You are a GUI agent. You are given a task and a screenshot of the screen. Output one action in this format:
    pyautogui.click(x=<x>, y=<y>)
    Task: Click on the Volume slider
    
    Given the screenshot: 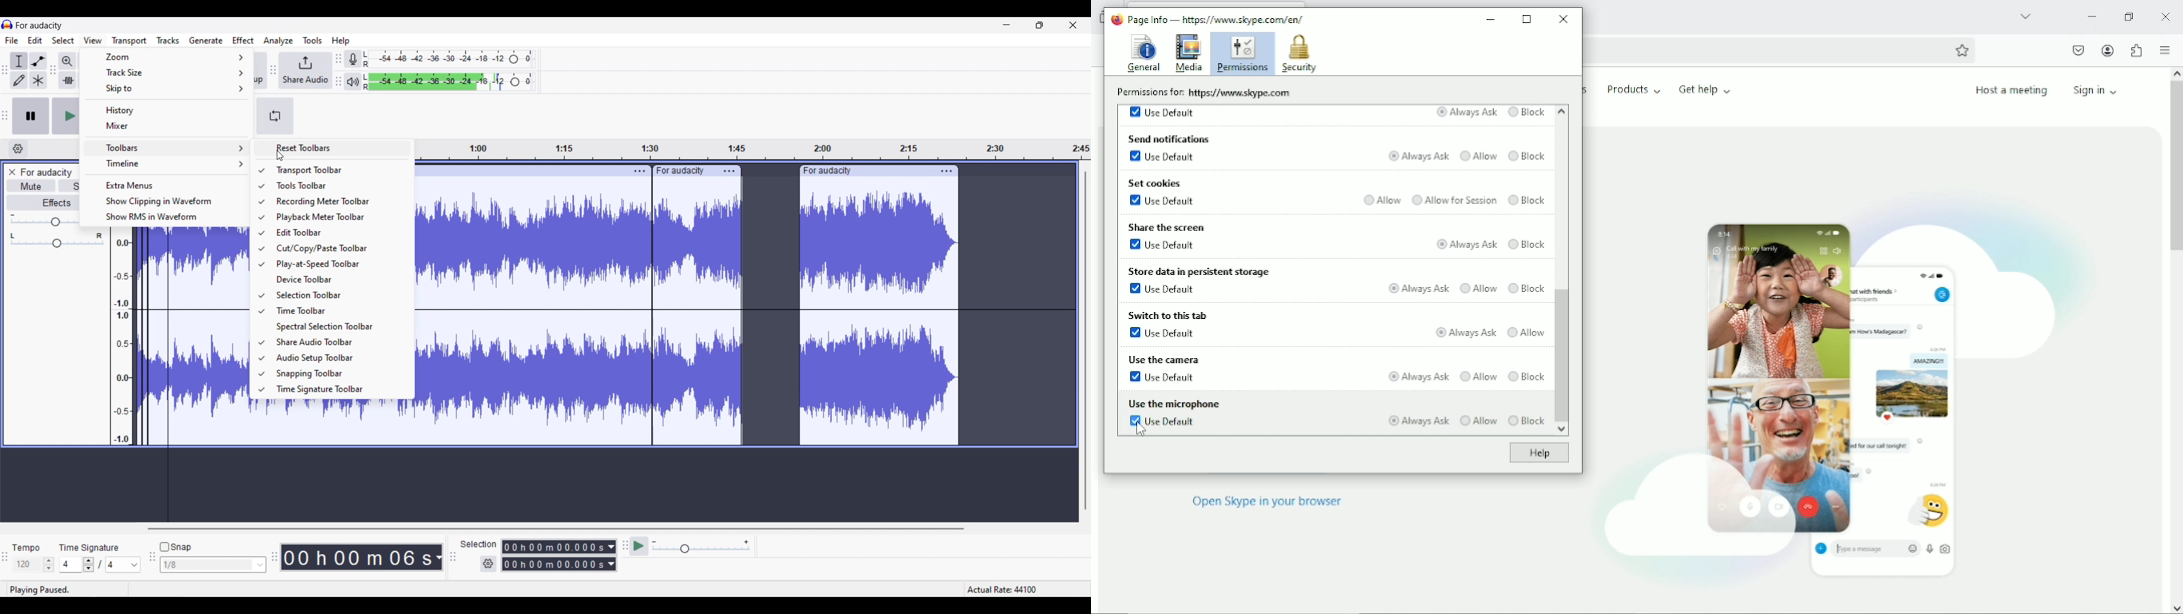 What is the action you would take?
    pyautogui.click(x=43, y=219)
    